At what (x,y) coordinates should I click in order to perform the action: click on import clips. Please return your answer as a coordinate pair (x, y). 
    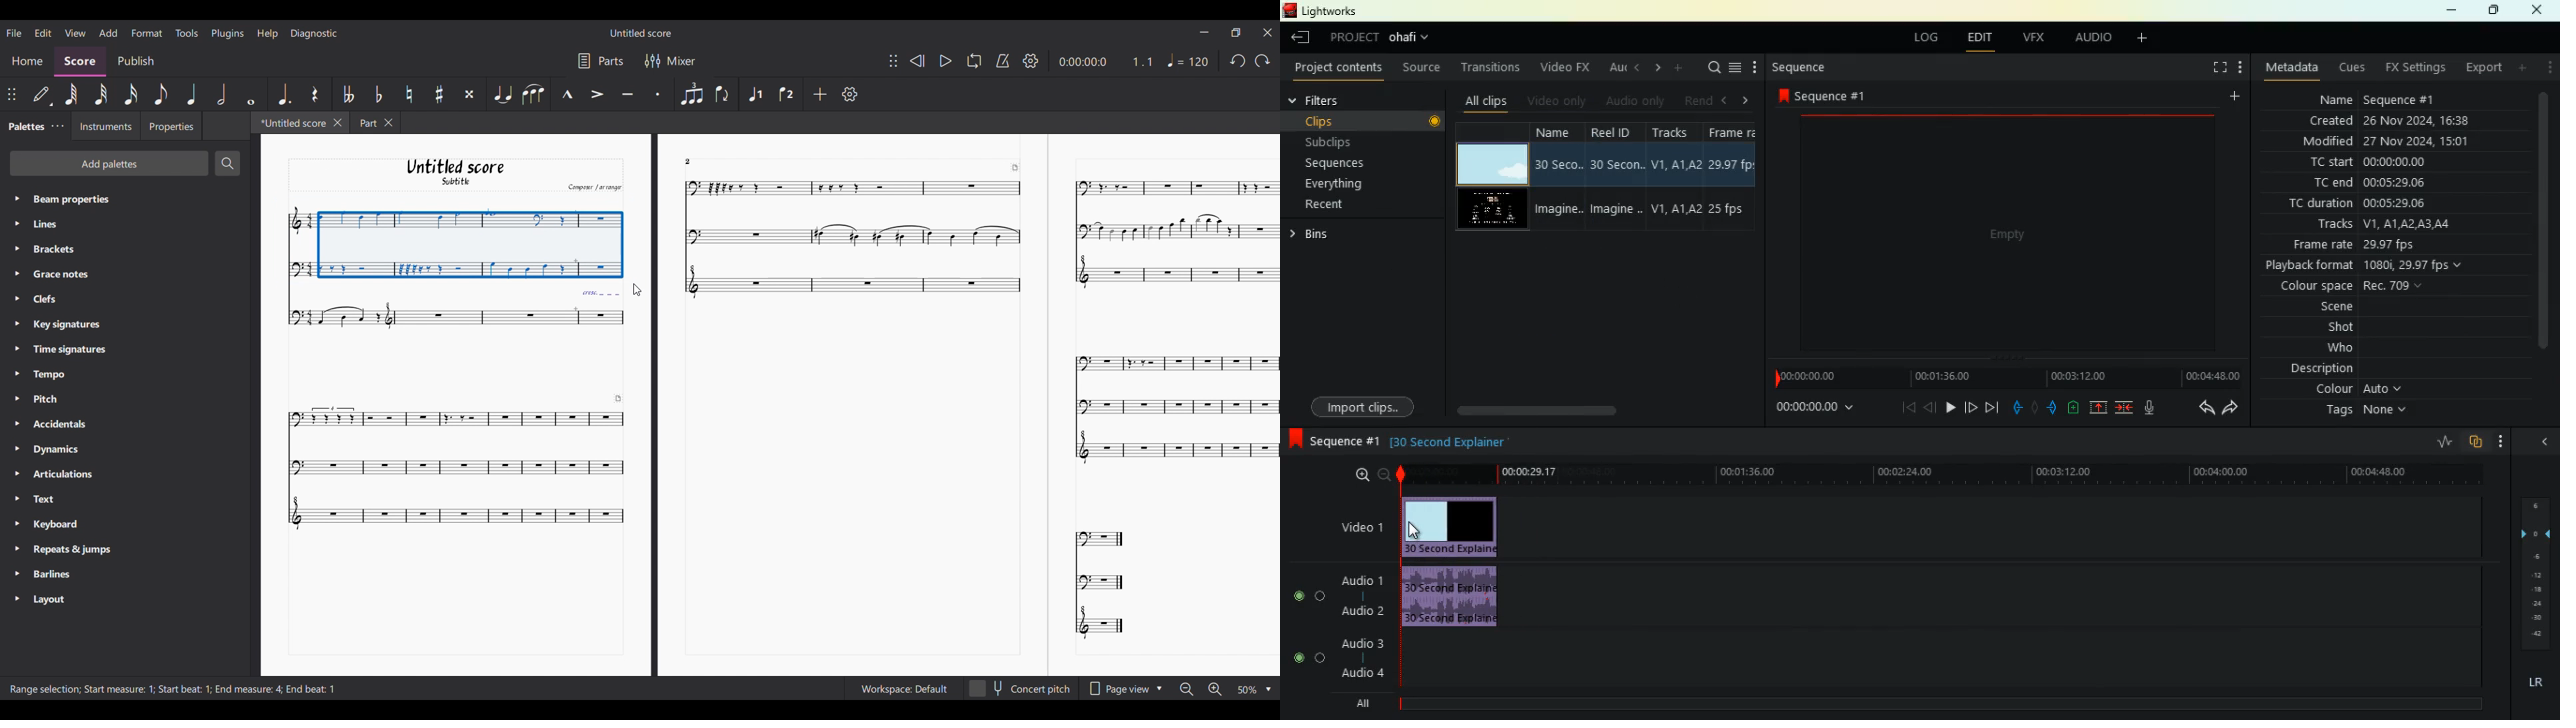
    Looking at the image, I should click on (1363, 405).